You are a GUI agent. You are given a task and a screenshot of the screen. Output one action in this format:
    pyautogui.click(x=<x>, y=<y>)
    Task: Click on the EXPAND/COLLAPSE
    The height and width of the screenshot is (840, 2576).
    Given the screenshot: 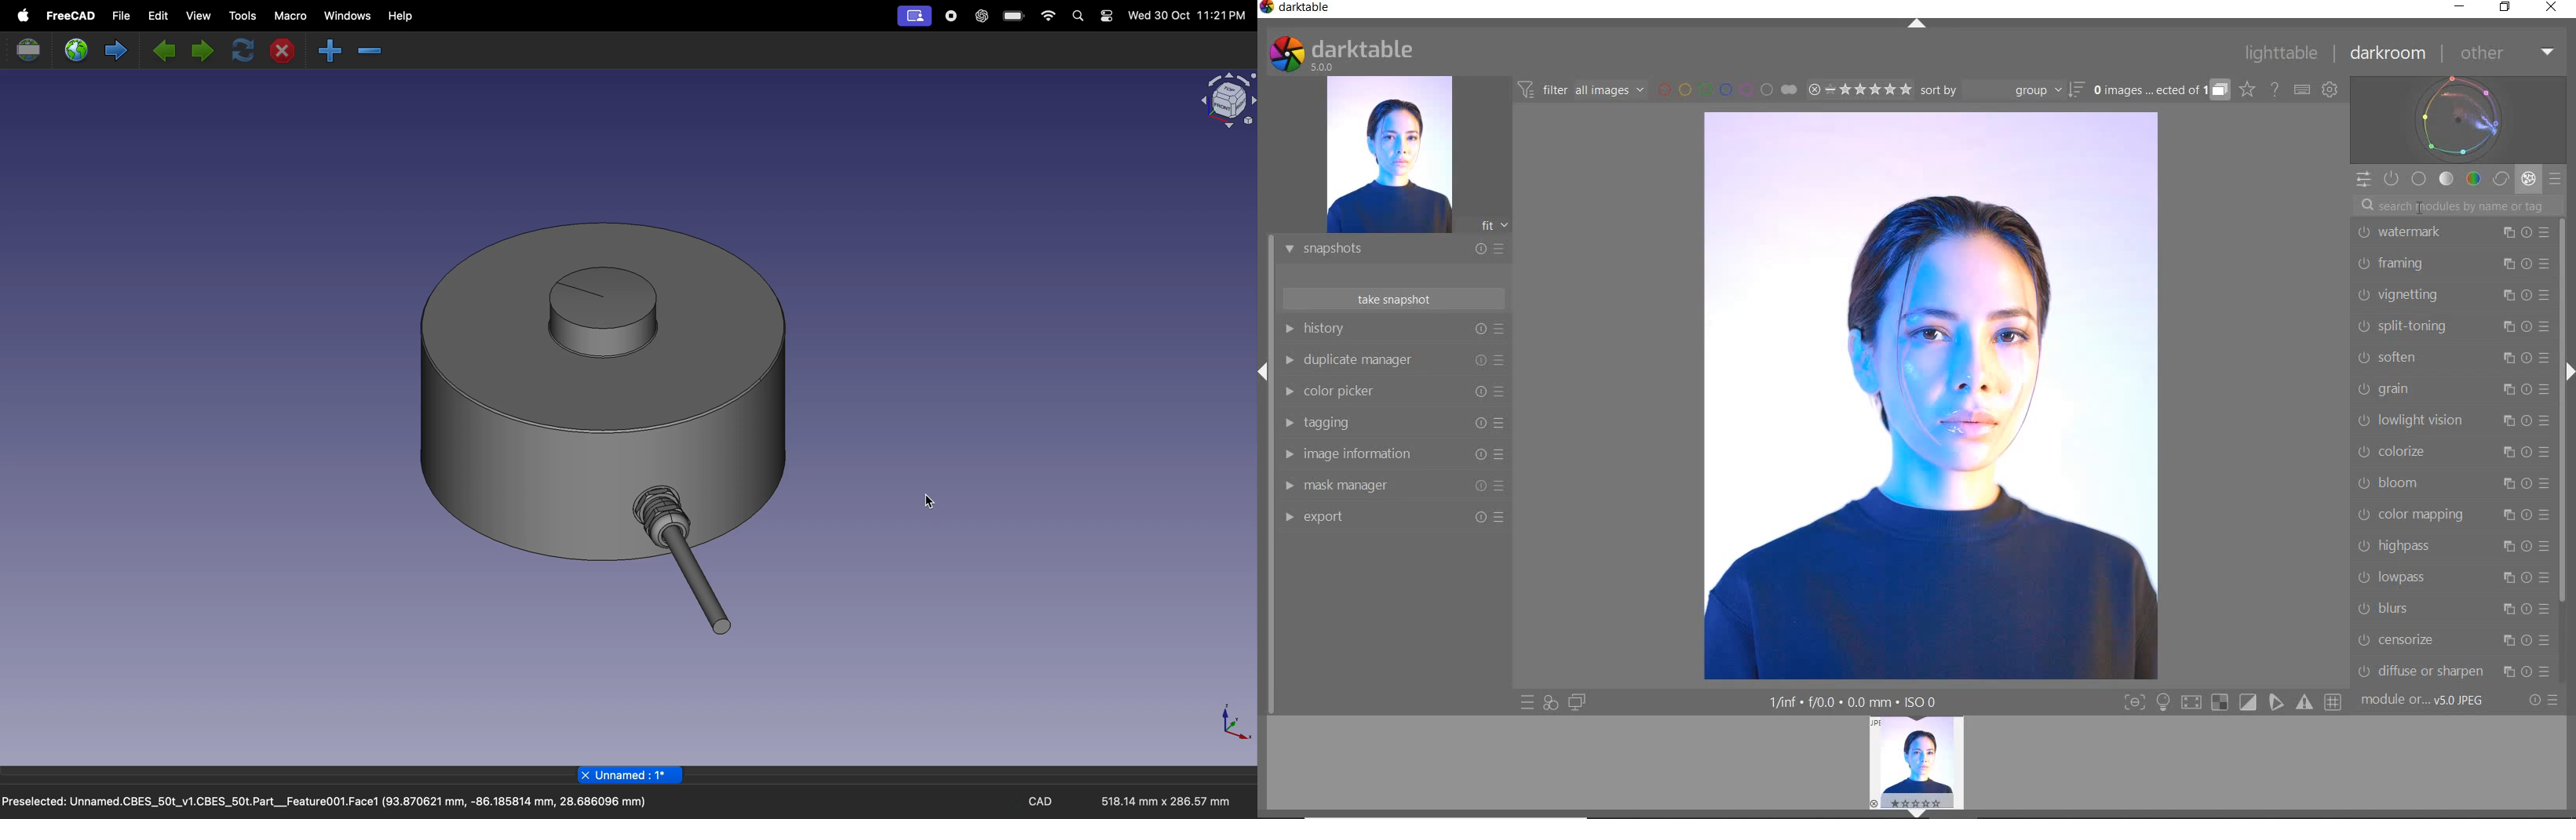 What is the action you would take?
    pyautogui.click(x=1922, y=812)
    